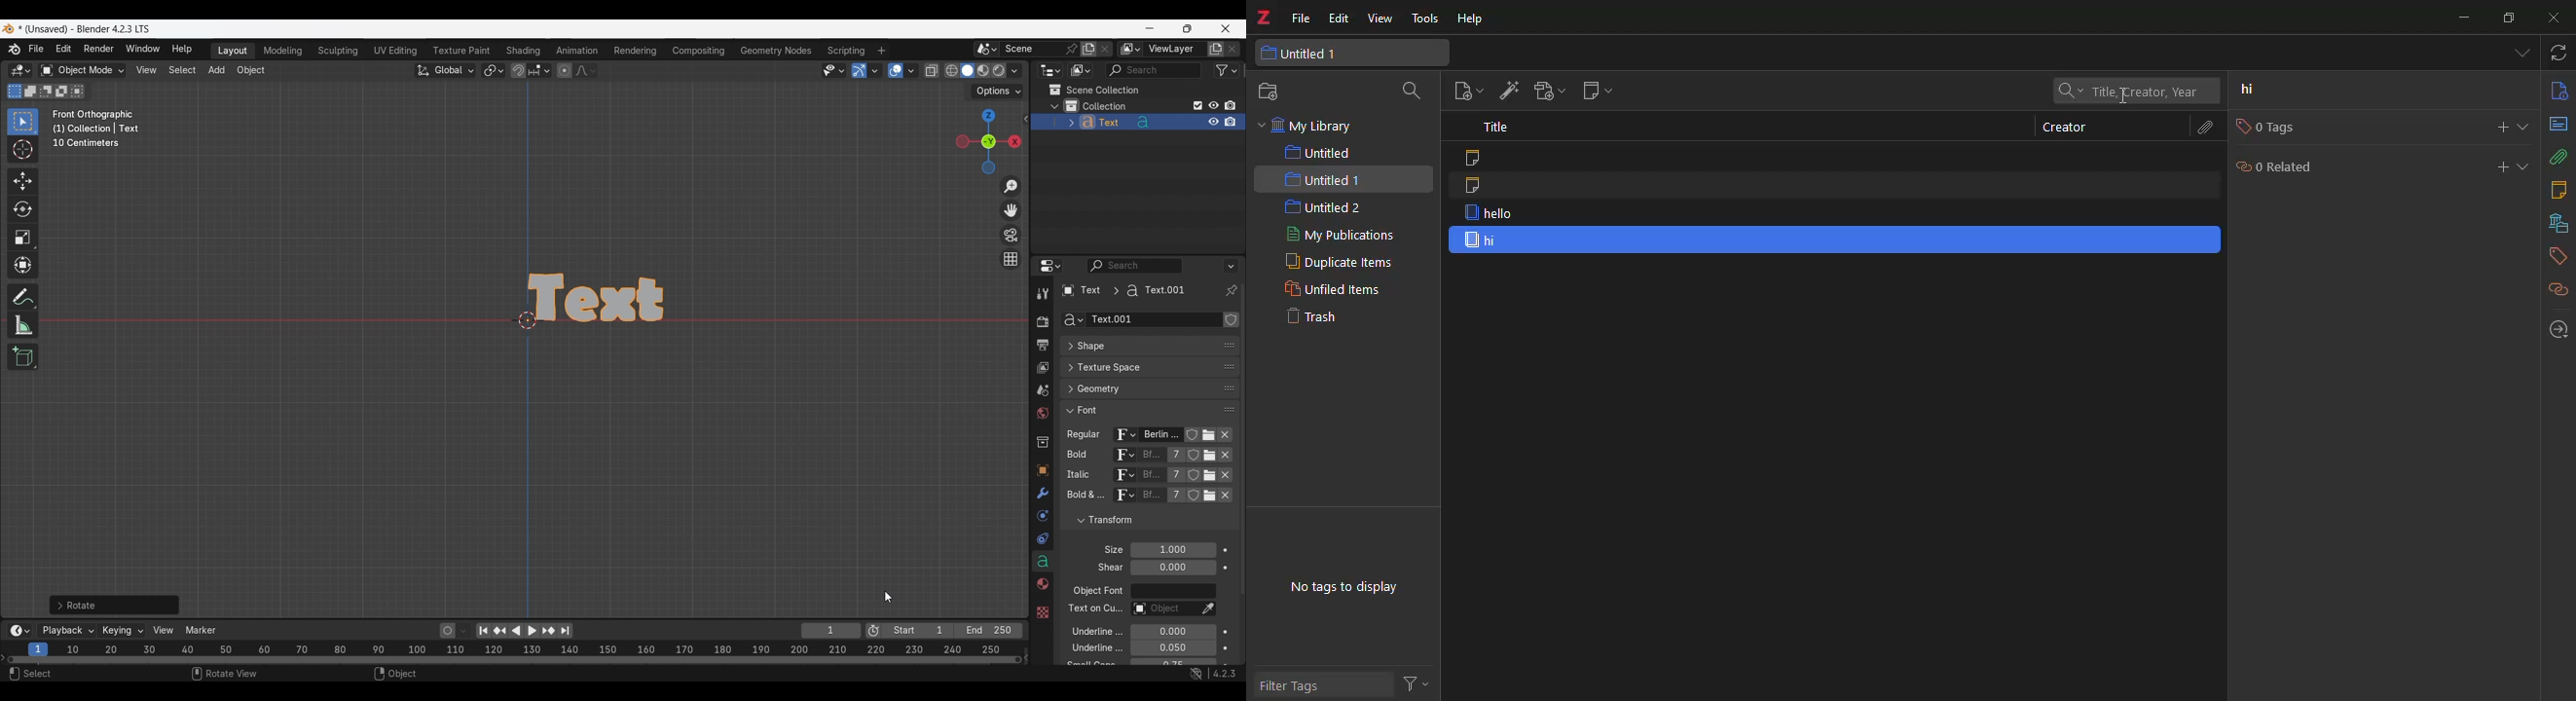 The height and width of the screenshot is (728, 2576). I want to click on For further rotation, so click(114, 605).